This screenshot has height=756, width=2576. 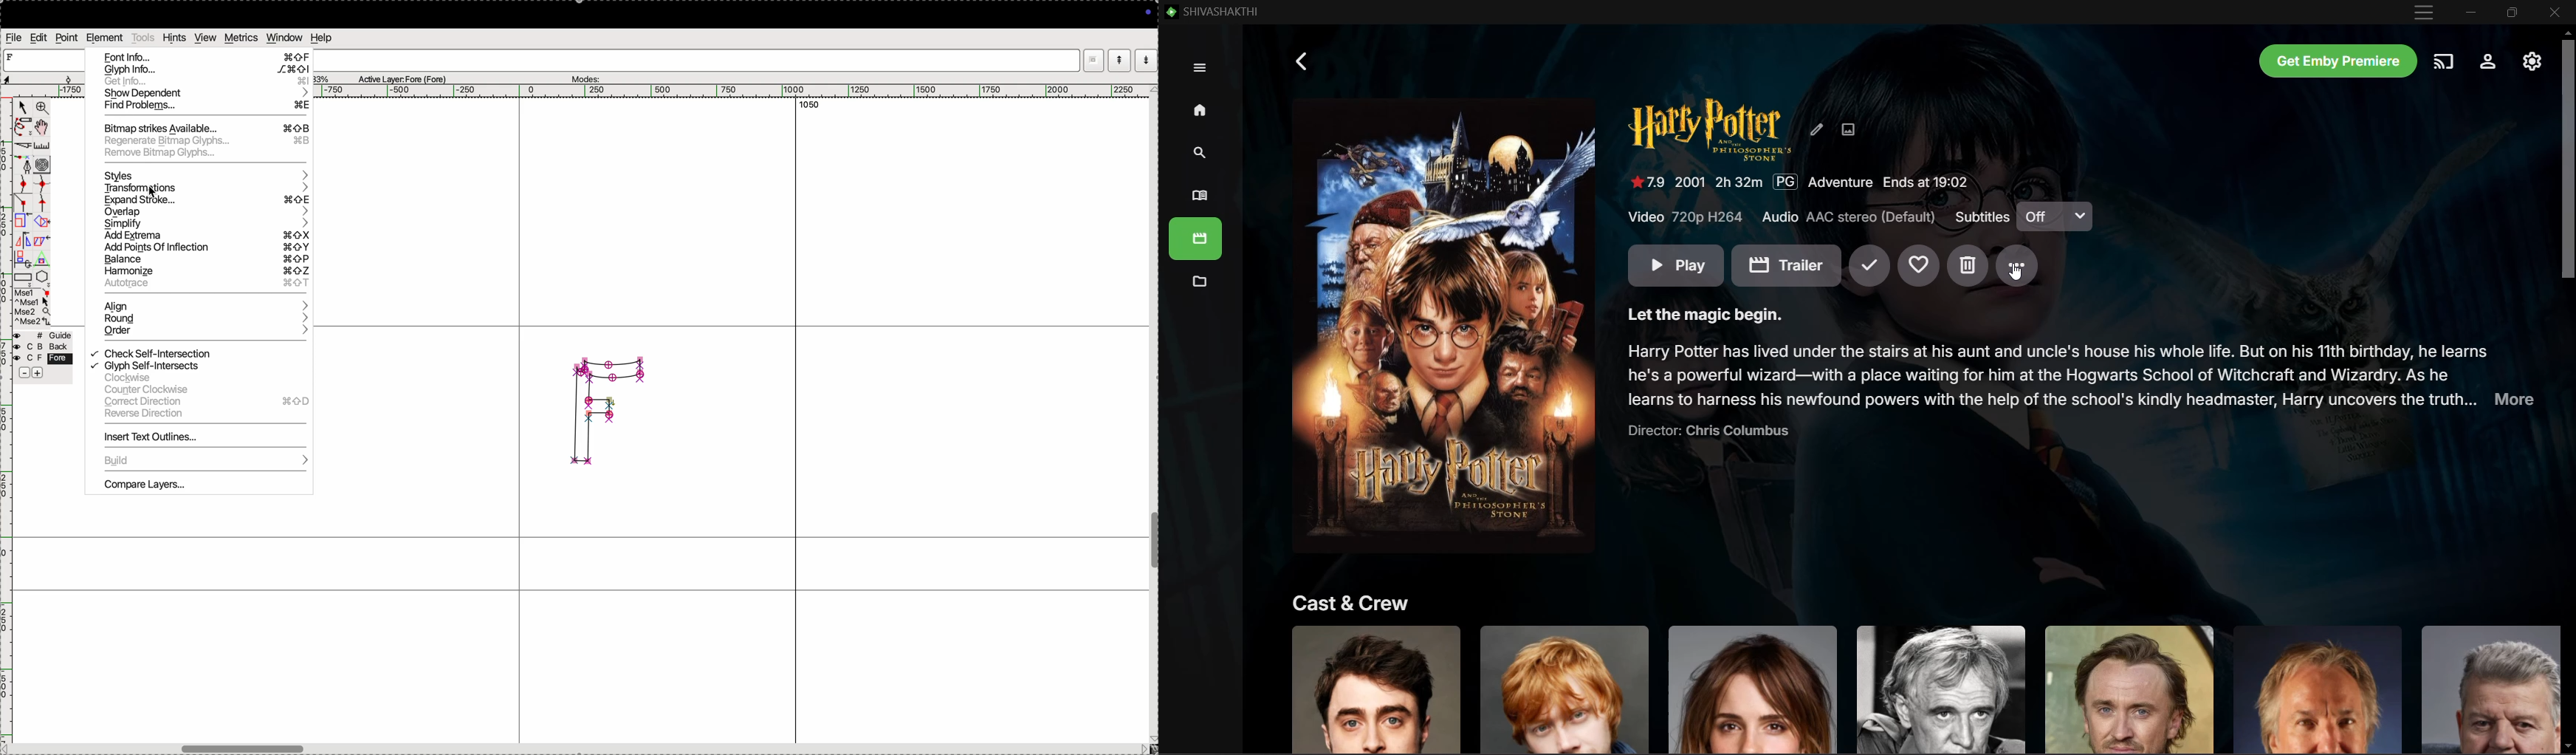 I want to click on harmonize, so click(x=206, y=272).